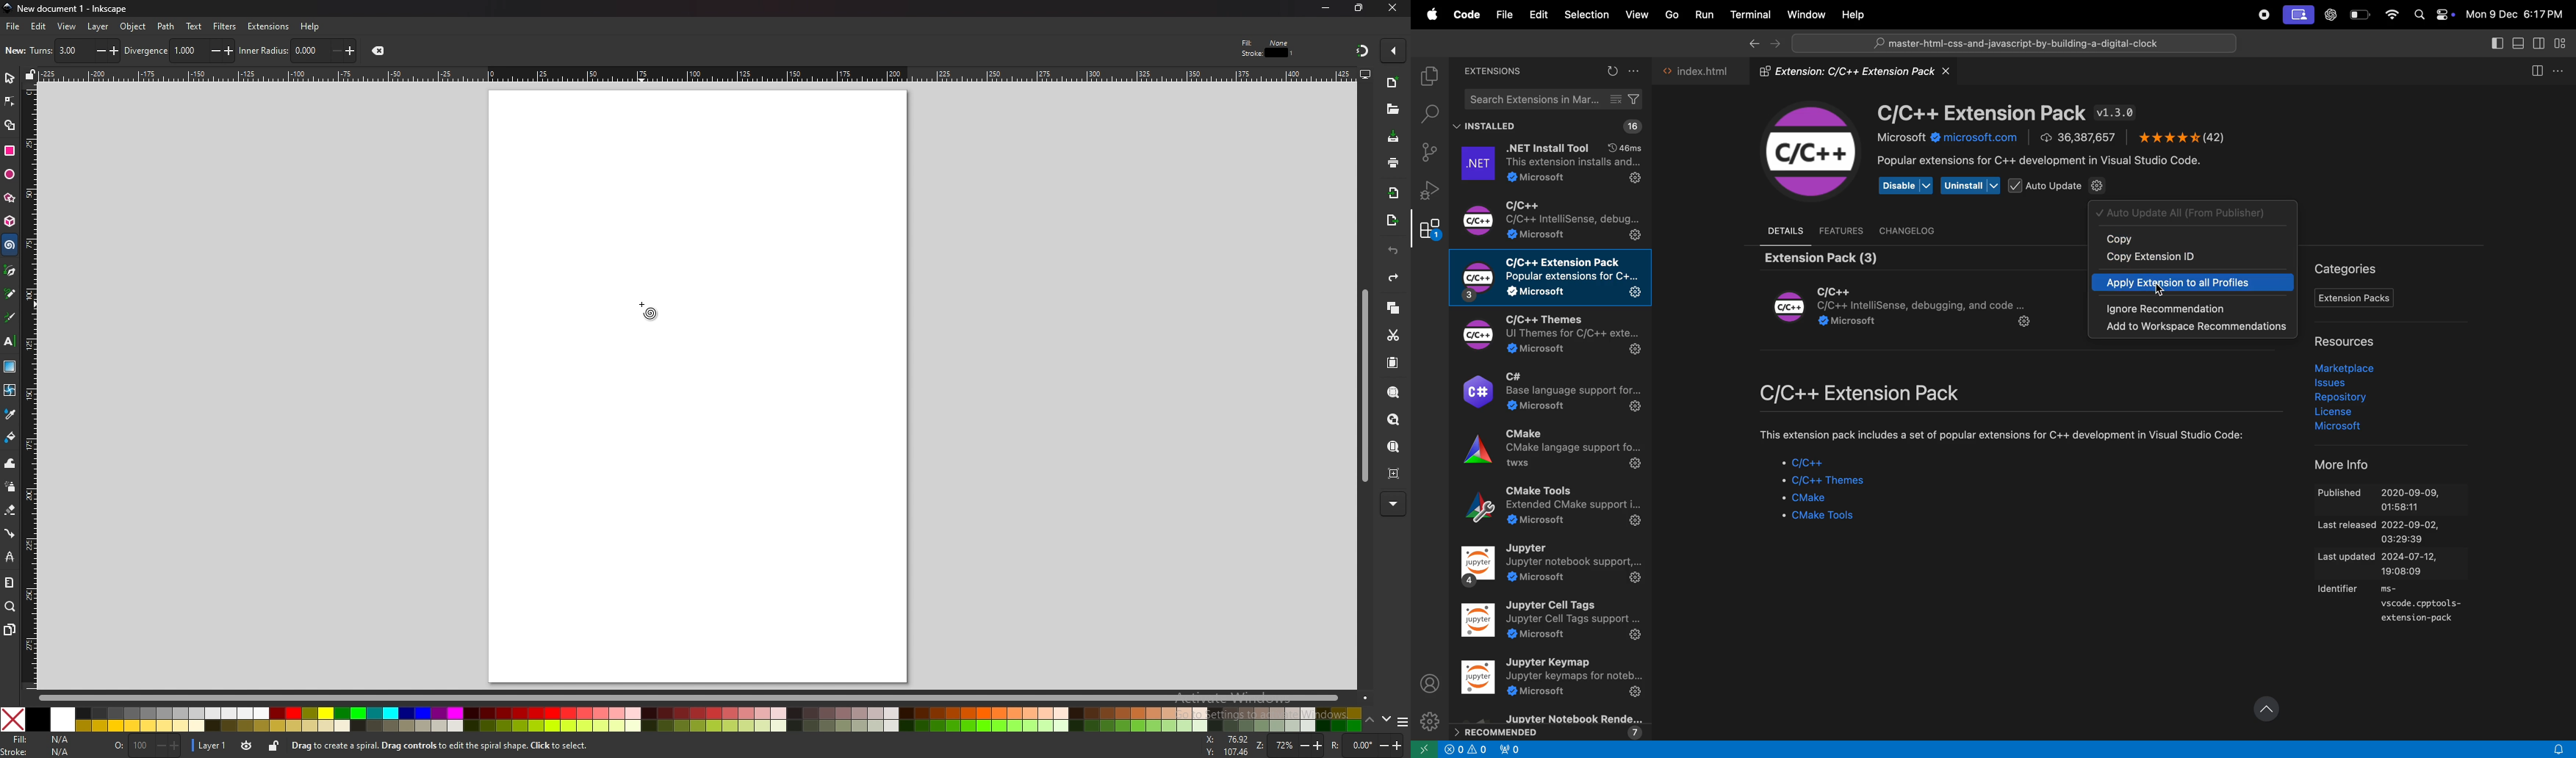  What do you see at coordinates (10, 629) in the screenshot?
I see `pages` at bounding box center [10, 629].